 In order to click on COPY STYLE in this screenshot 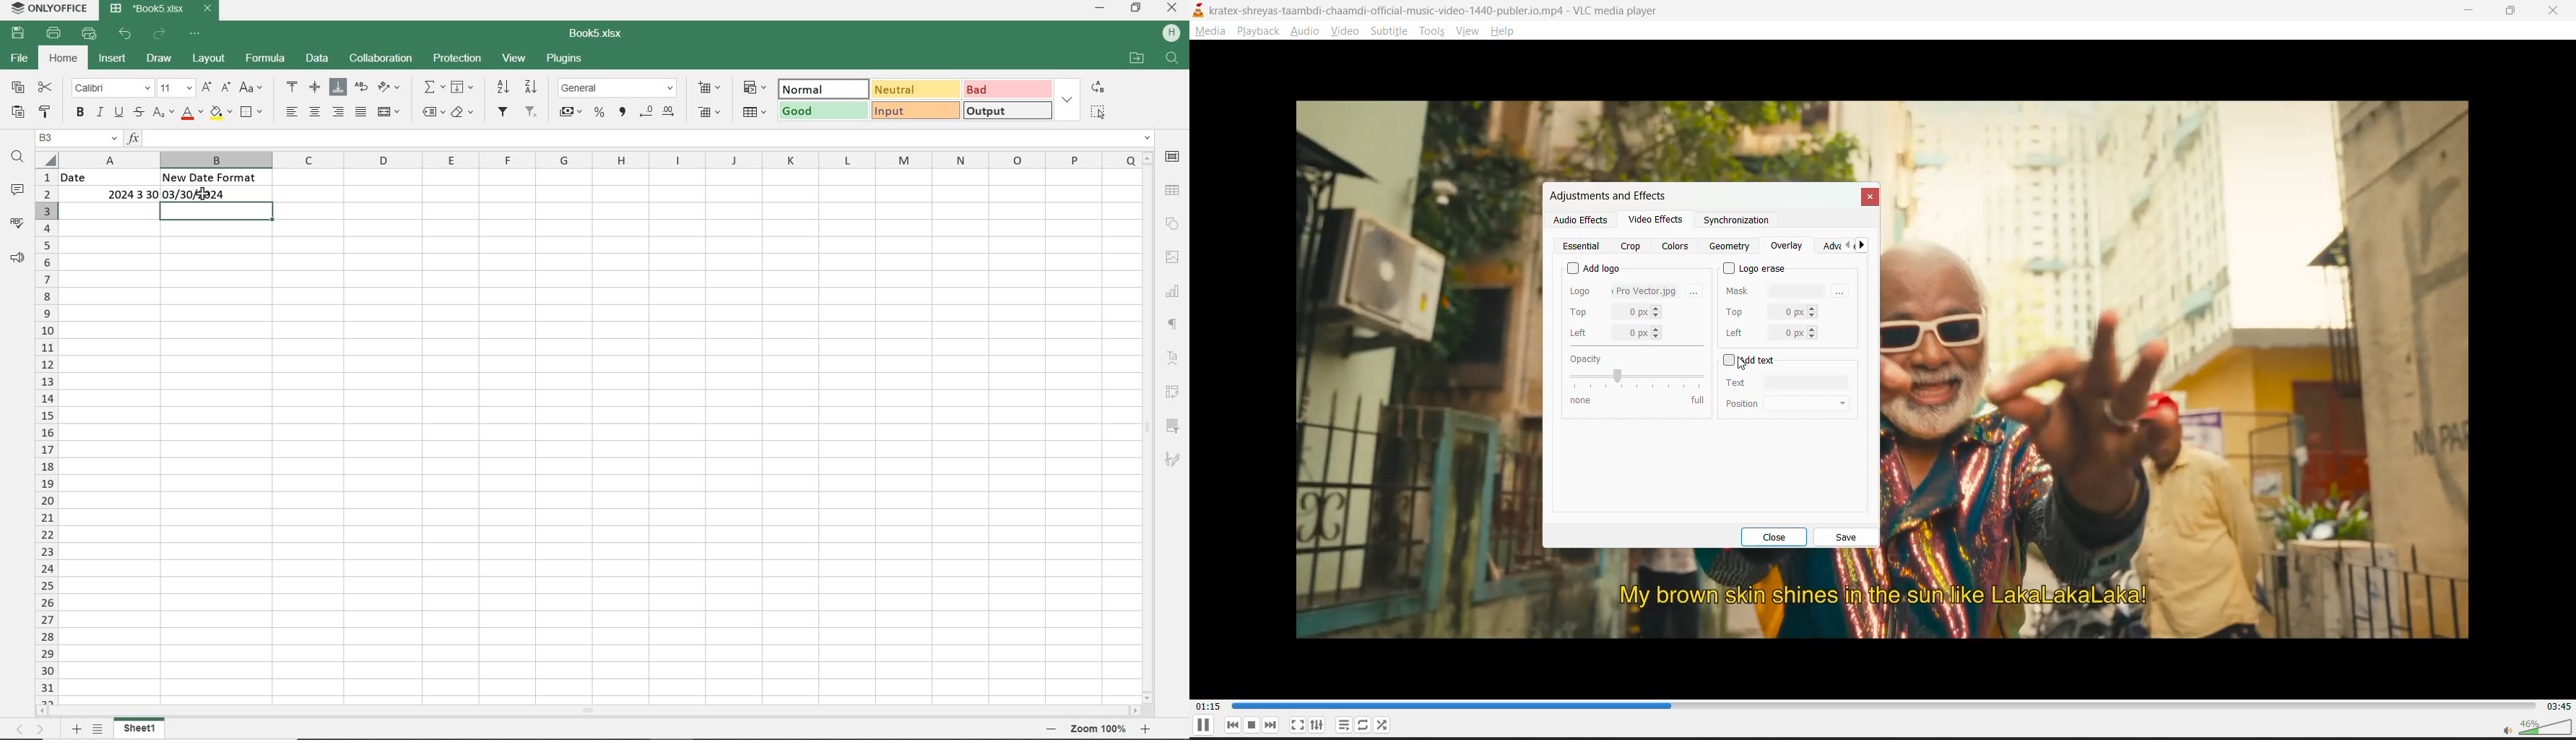, I will do `click(47, 112)`.